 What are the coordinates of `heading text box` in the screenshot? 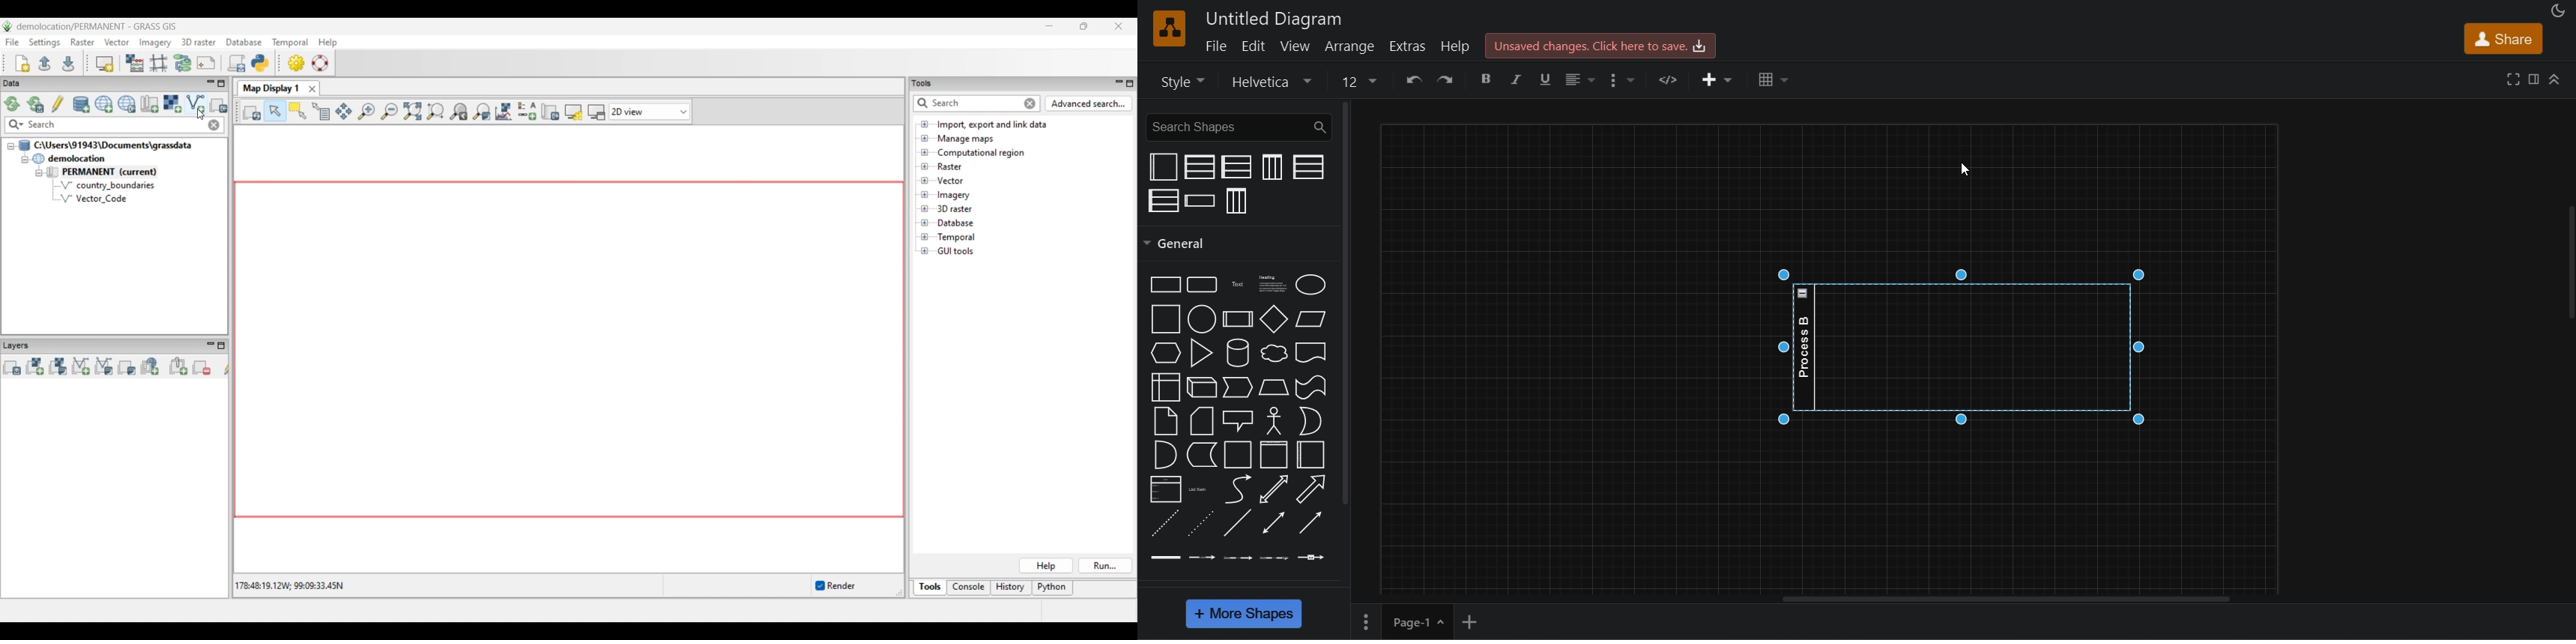 It's located at (1271, 286).